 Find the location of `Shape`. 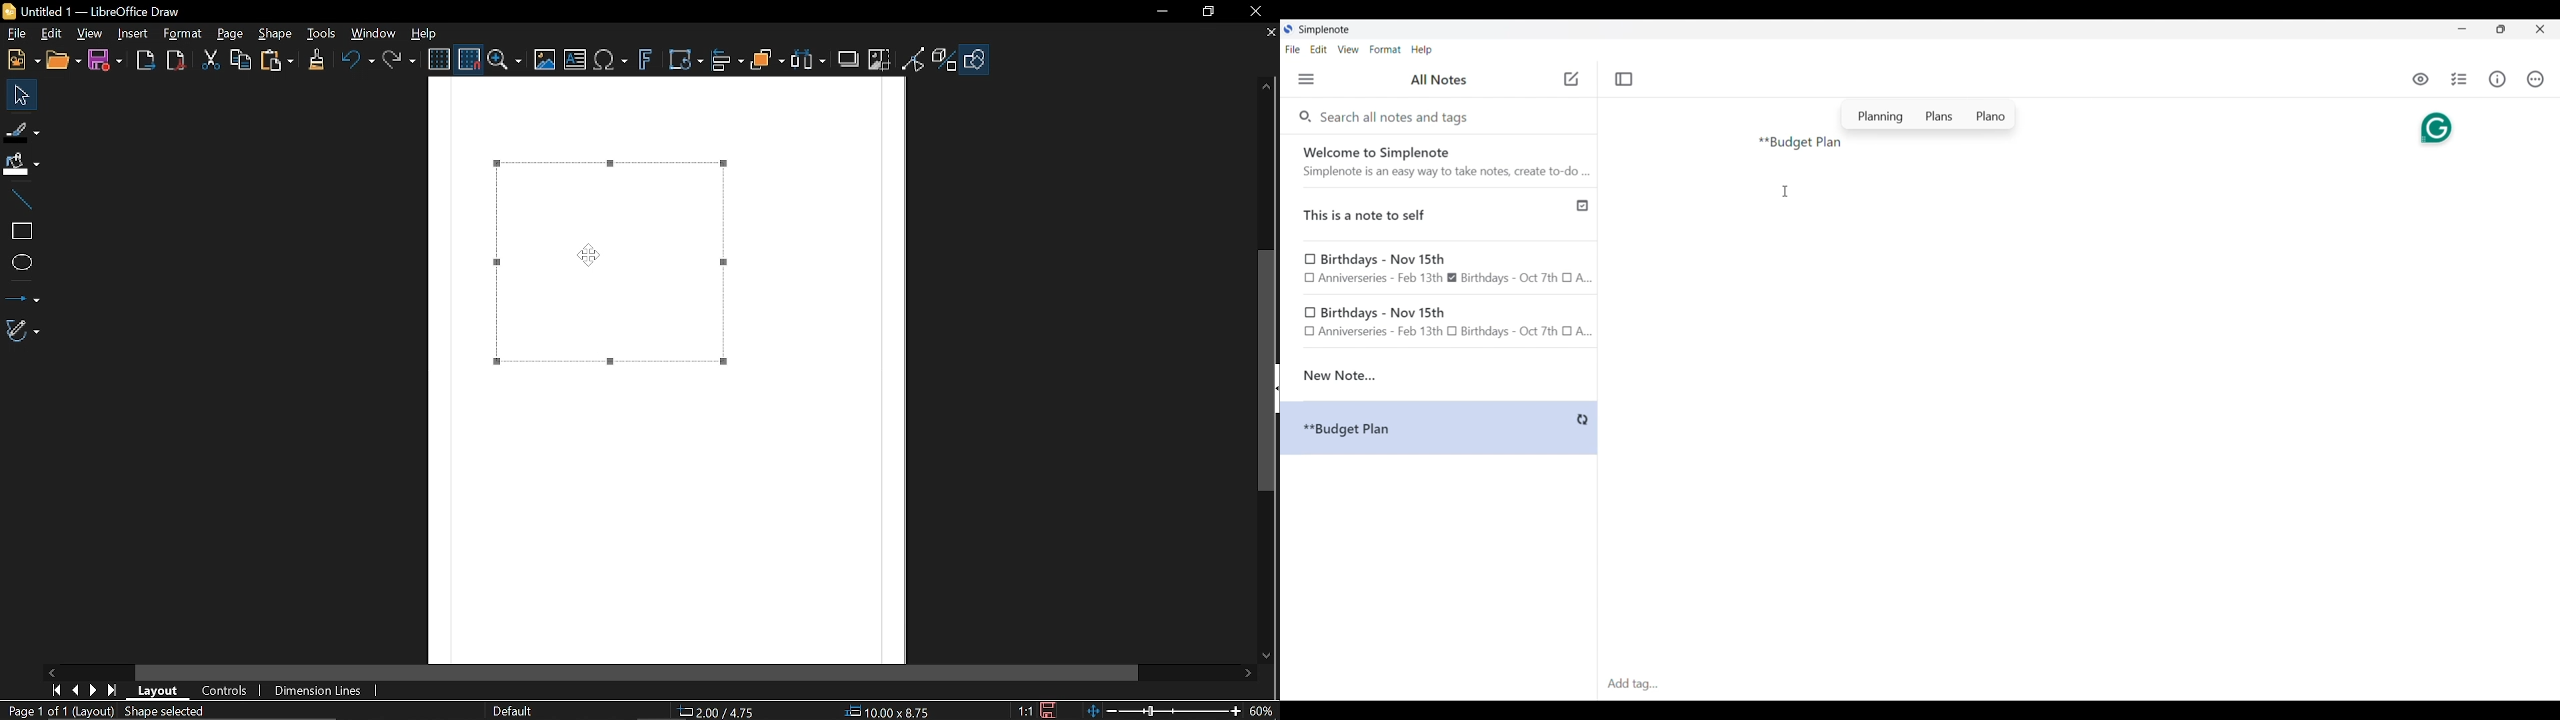

Shape is located at coordinates (275, 35).